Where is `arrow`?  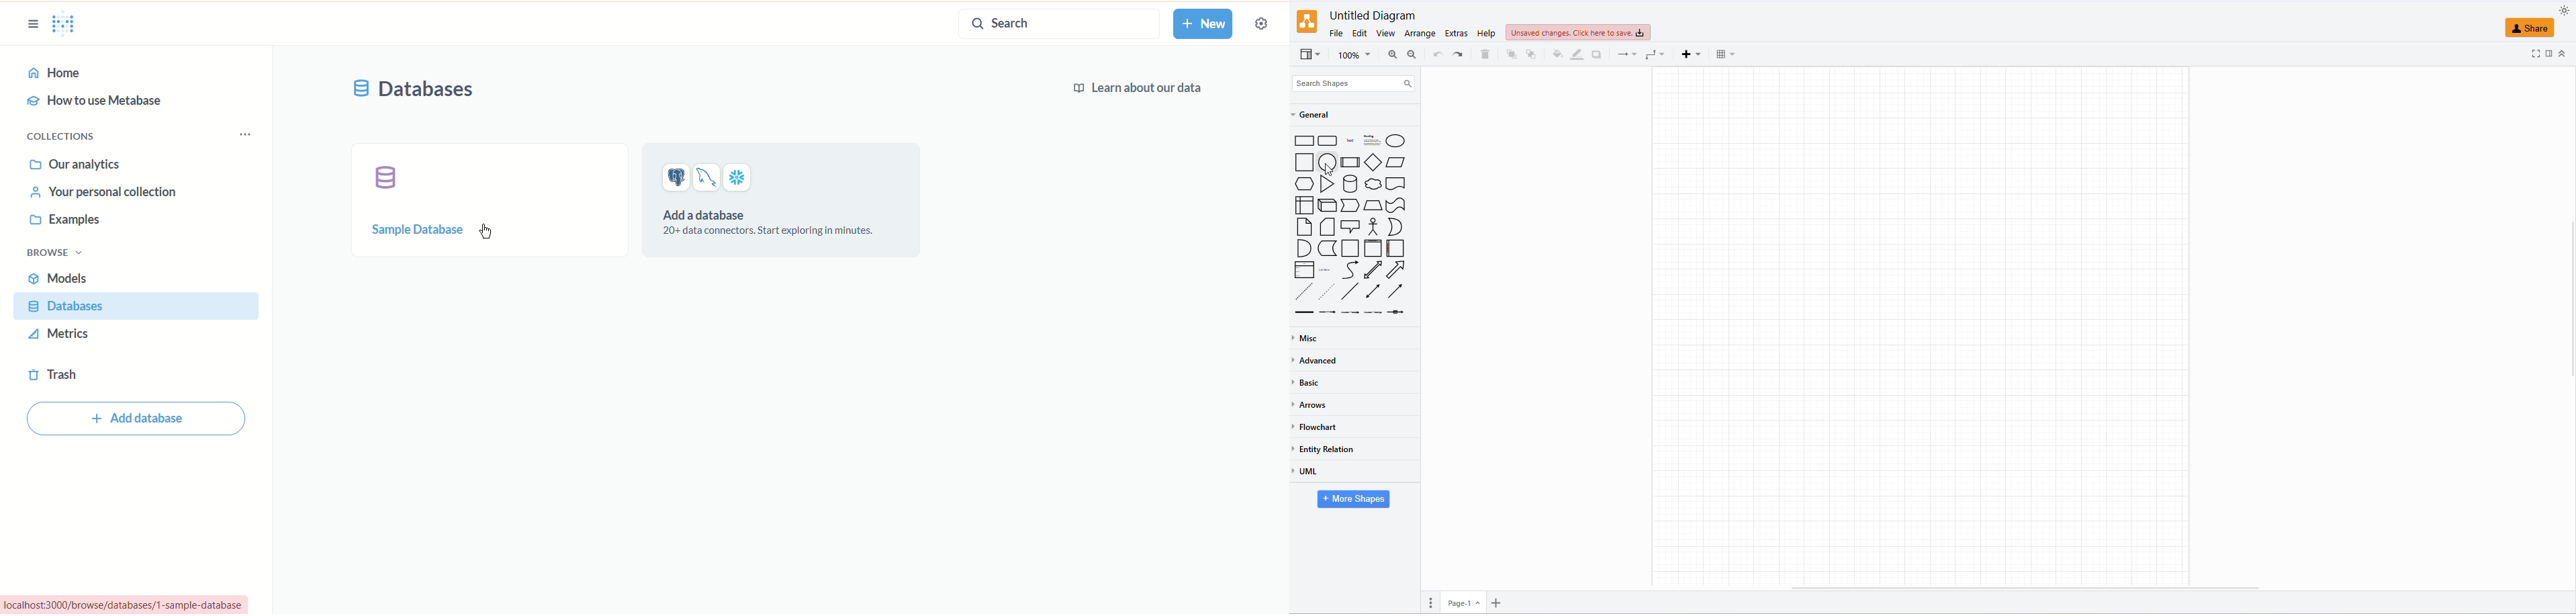
arrow is located at coordinates (1367, 314).